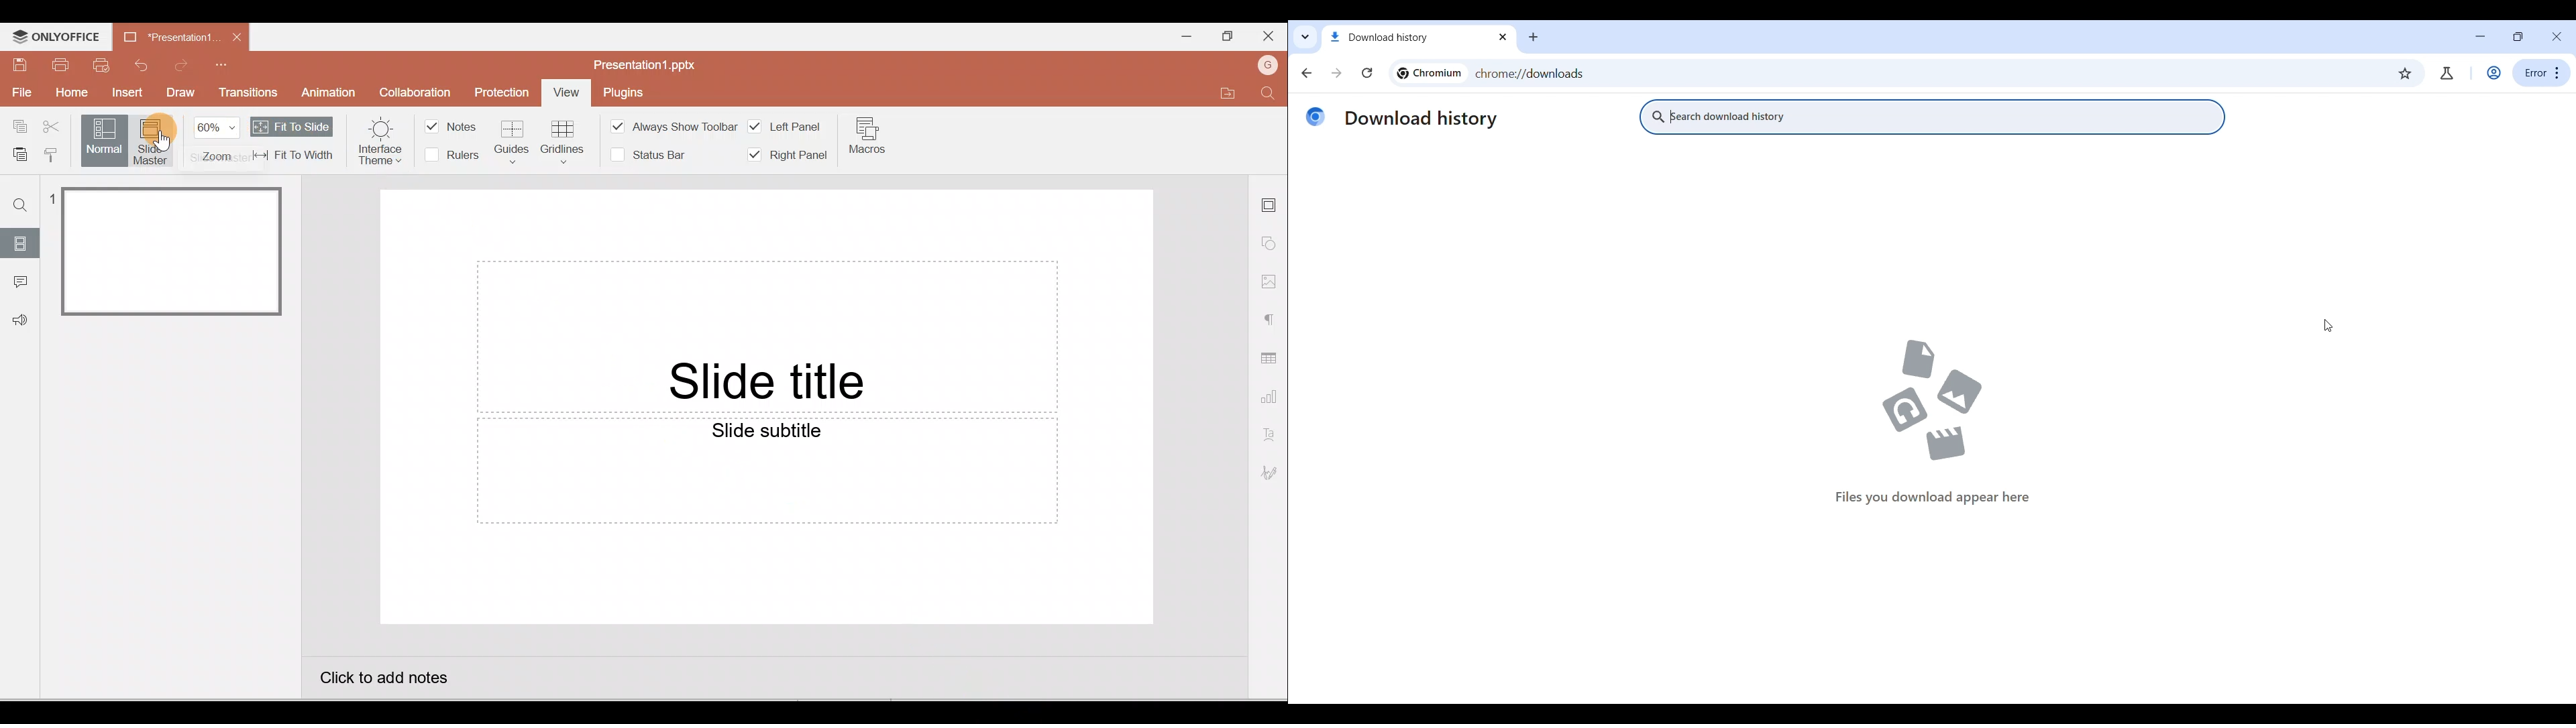 This screenshot has width=2576, height=728. Describe the element at coordinates (140, 64) in the screenshot. I see `Undo` at that location.